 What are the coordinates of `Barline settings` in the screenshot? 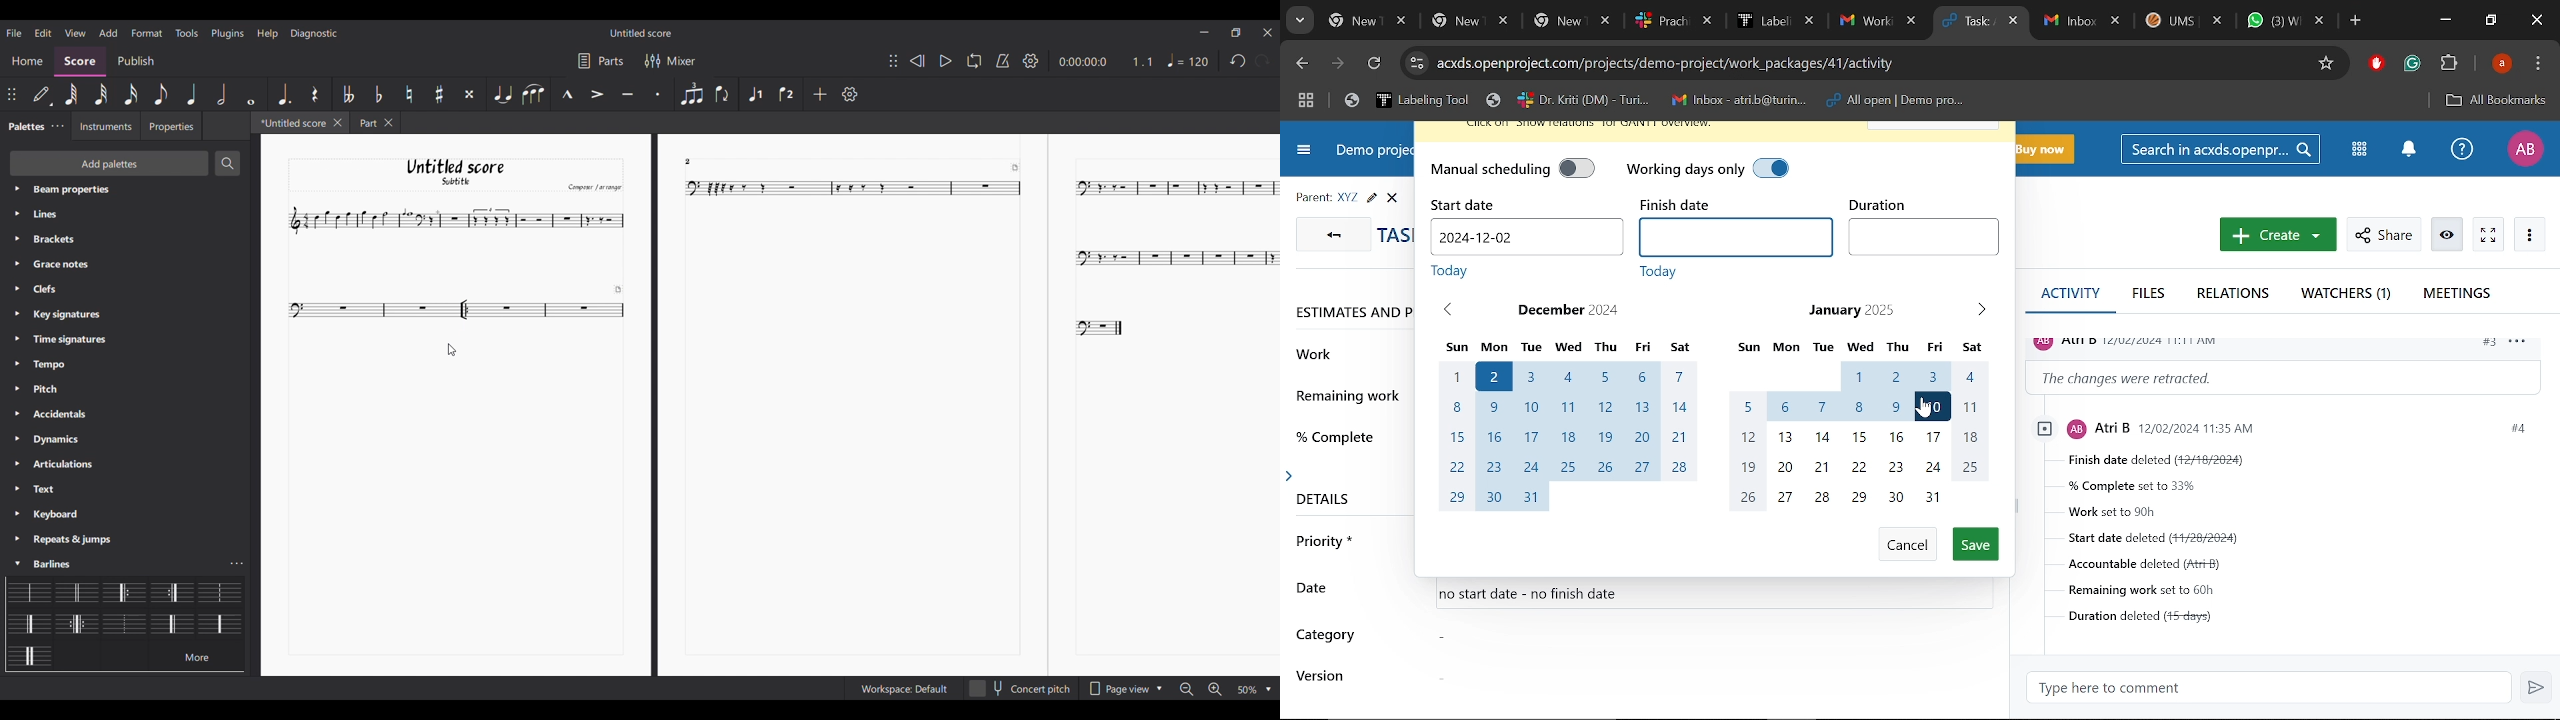 It's located at (238, 564).